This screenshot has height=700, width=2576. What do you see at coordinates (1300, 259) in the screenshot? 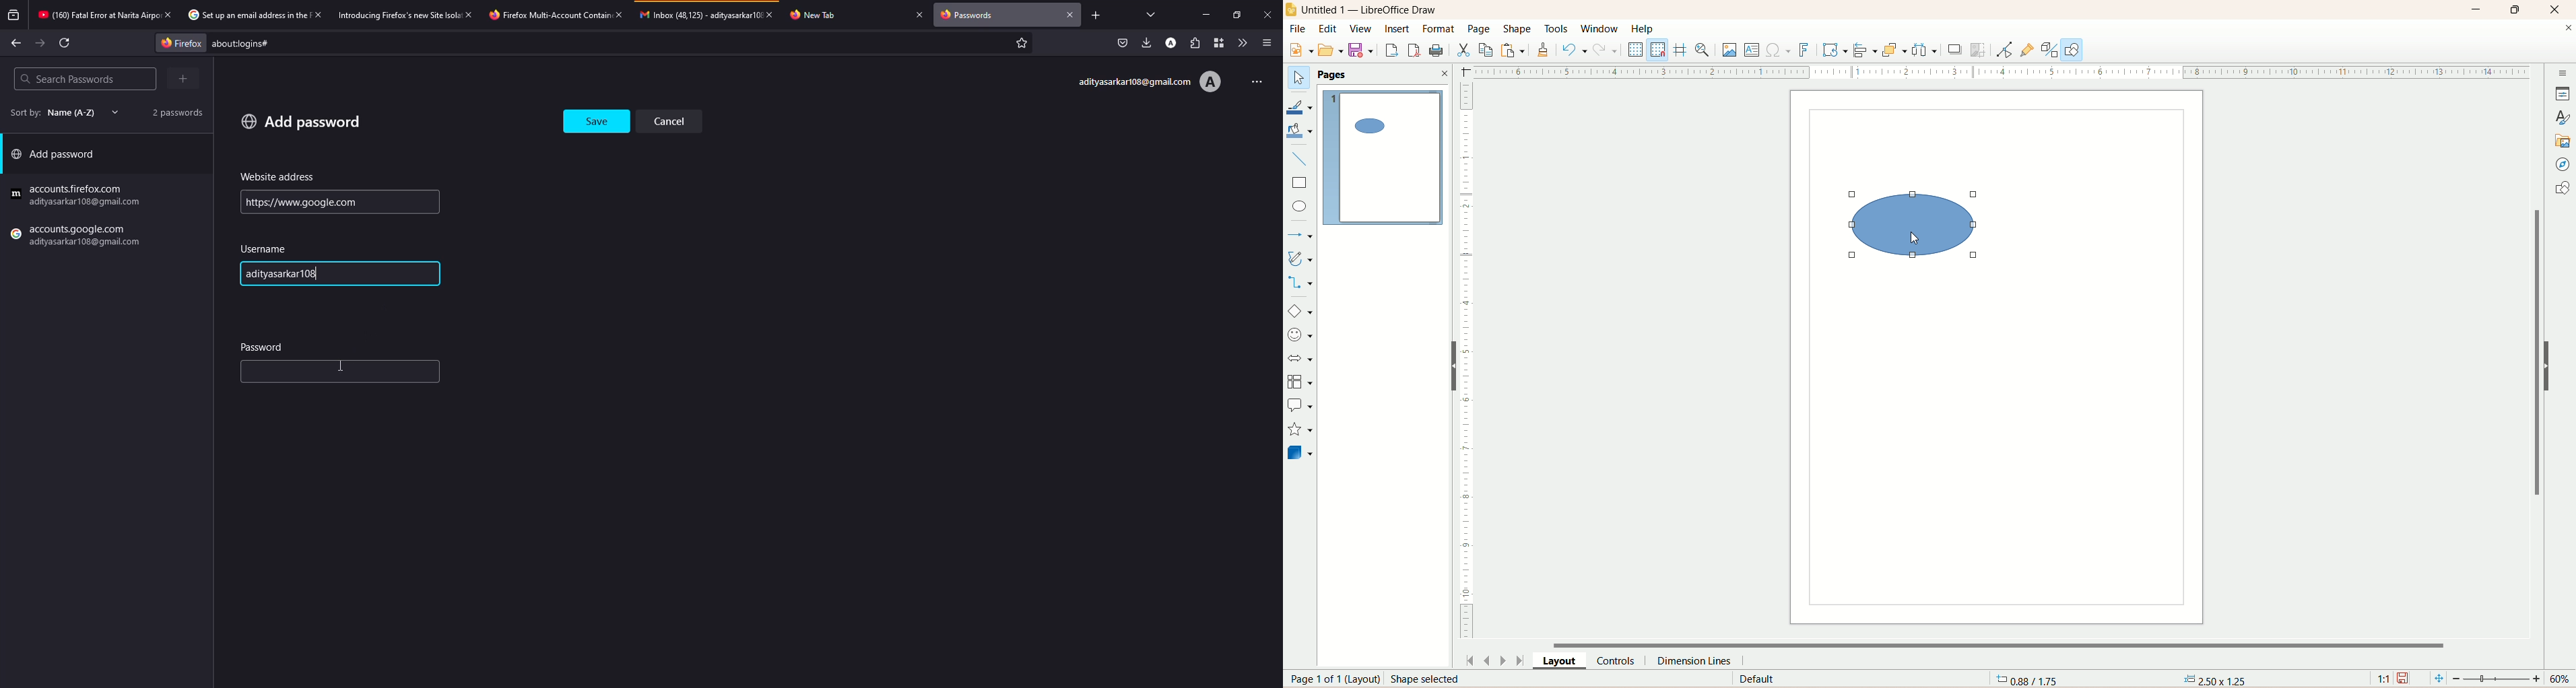
I see `curve and polygon` at bounding box center [1300, 259].